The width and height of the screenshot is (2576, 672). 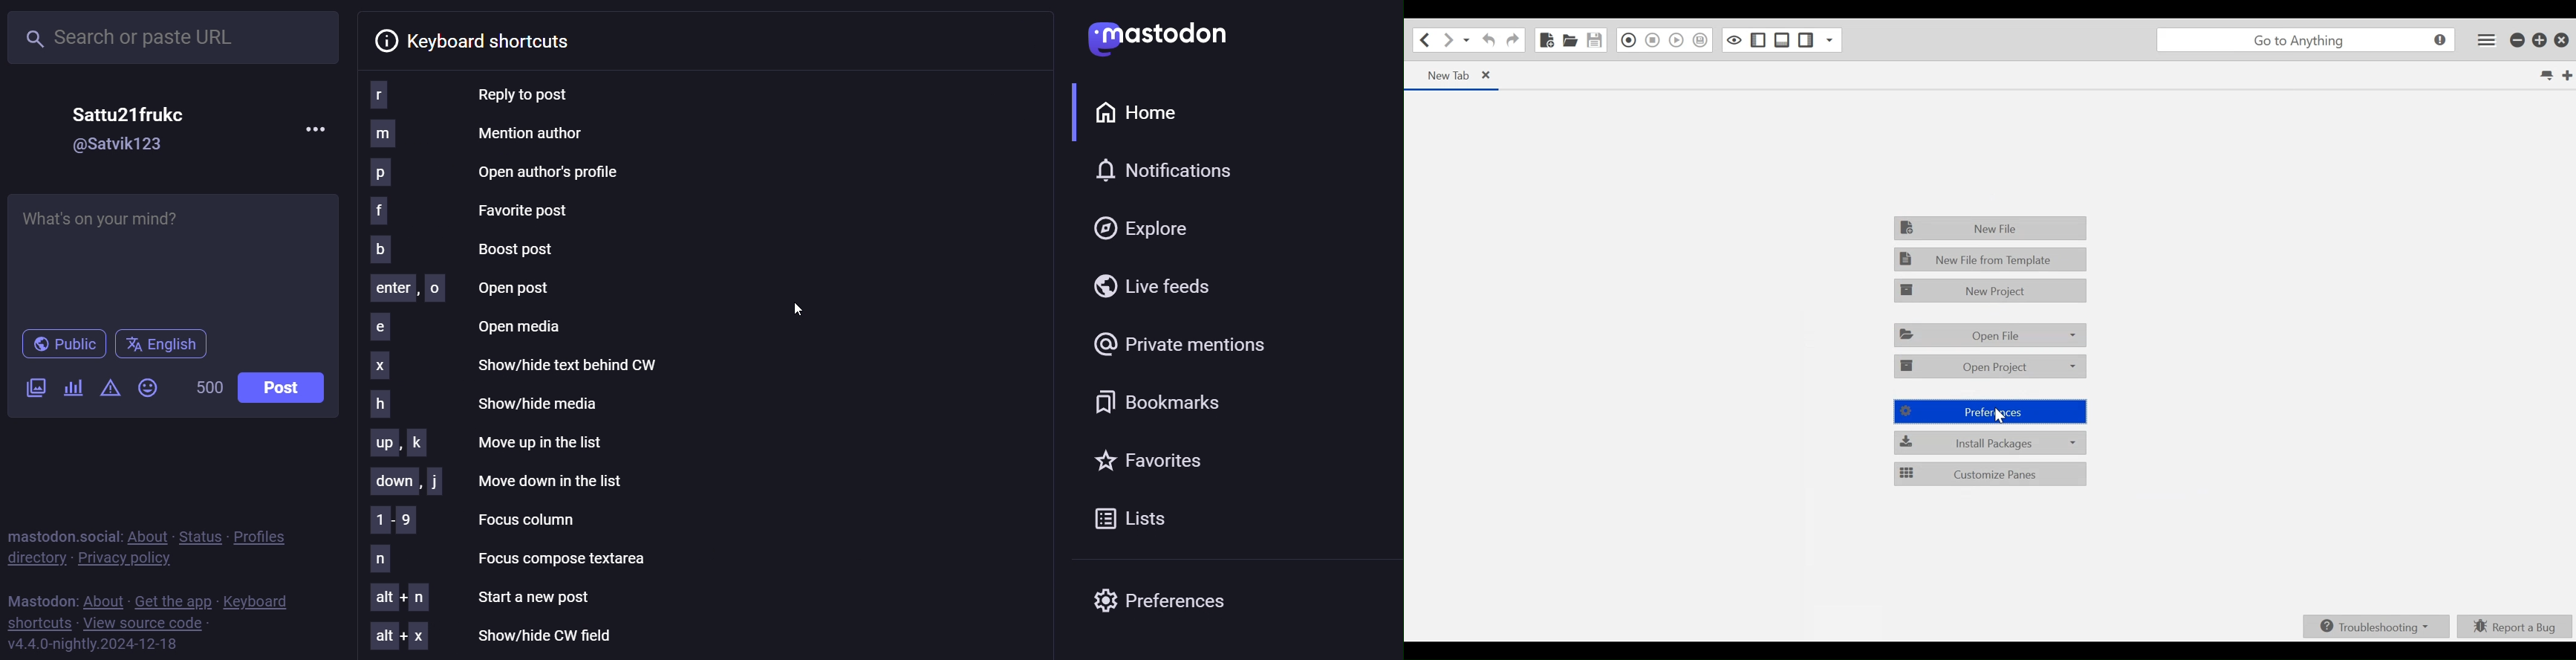 What do you see at coordinates (1989, 367) in the screenshot?
I see `Open Project` at bounding box center [1989, 367].